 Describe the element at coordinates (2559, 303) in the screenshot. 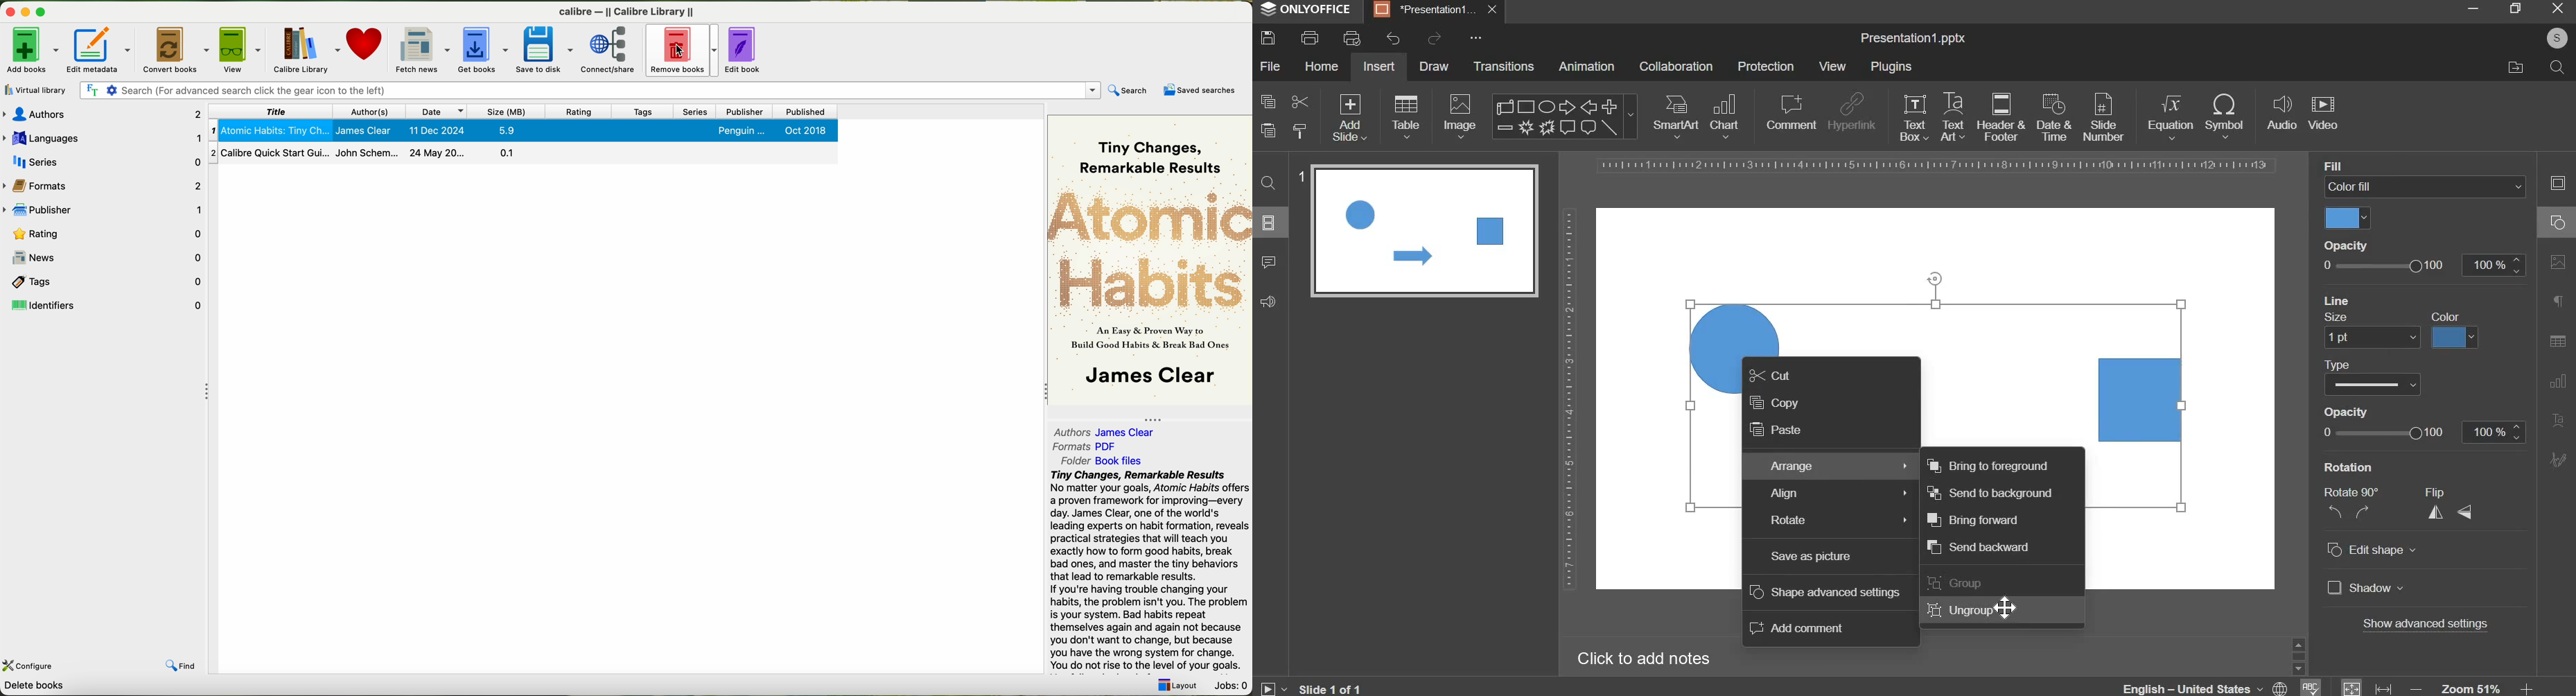

I see `paragraph setting` at that location.